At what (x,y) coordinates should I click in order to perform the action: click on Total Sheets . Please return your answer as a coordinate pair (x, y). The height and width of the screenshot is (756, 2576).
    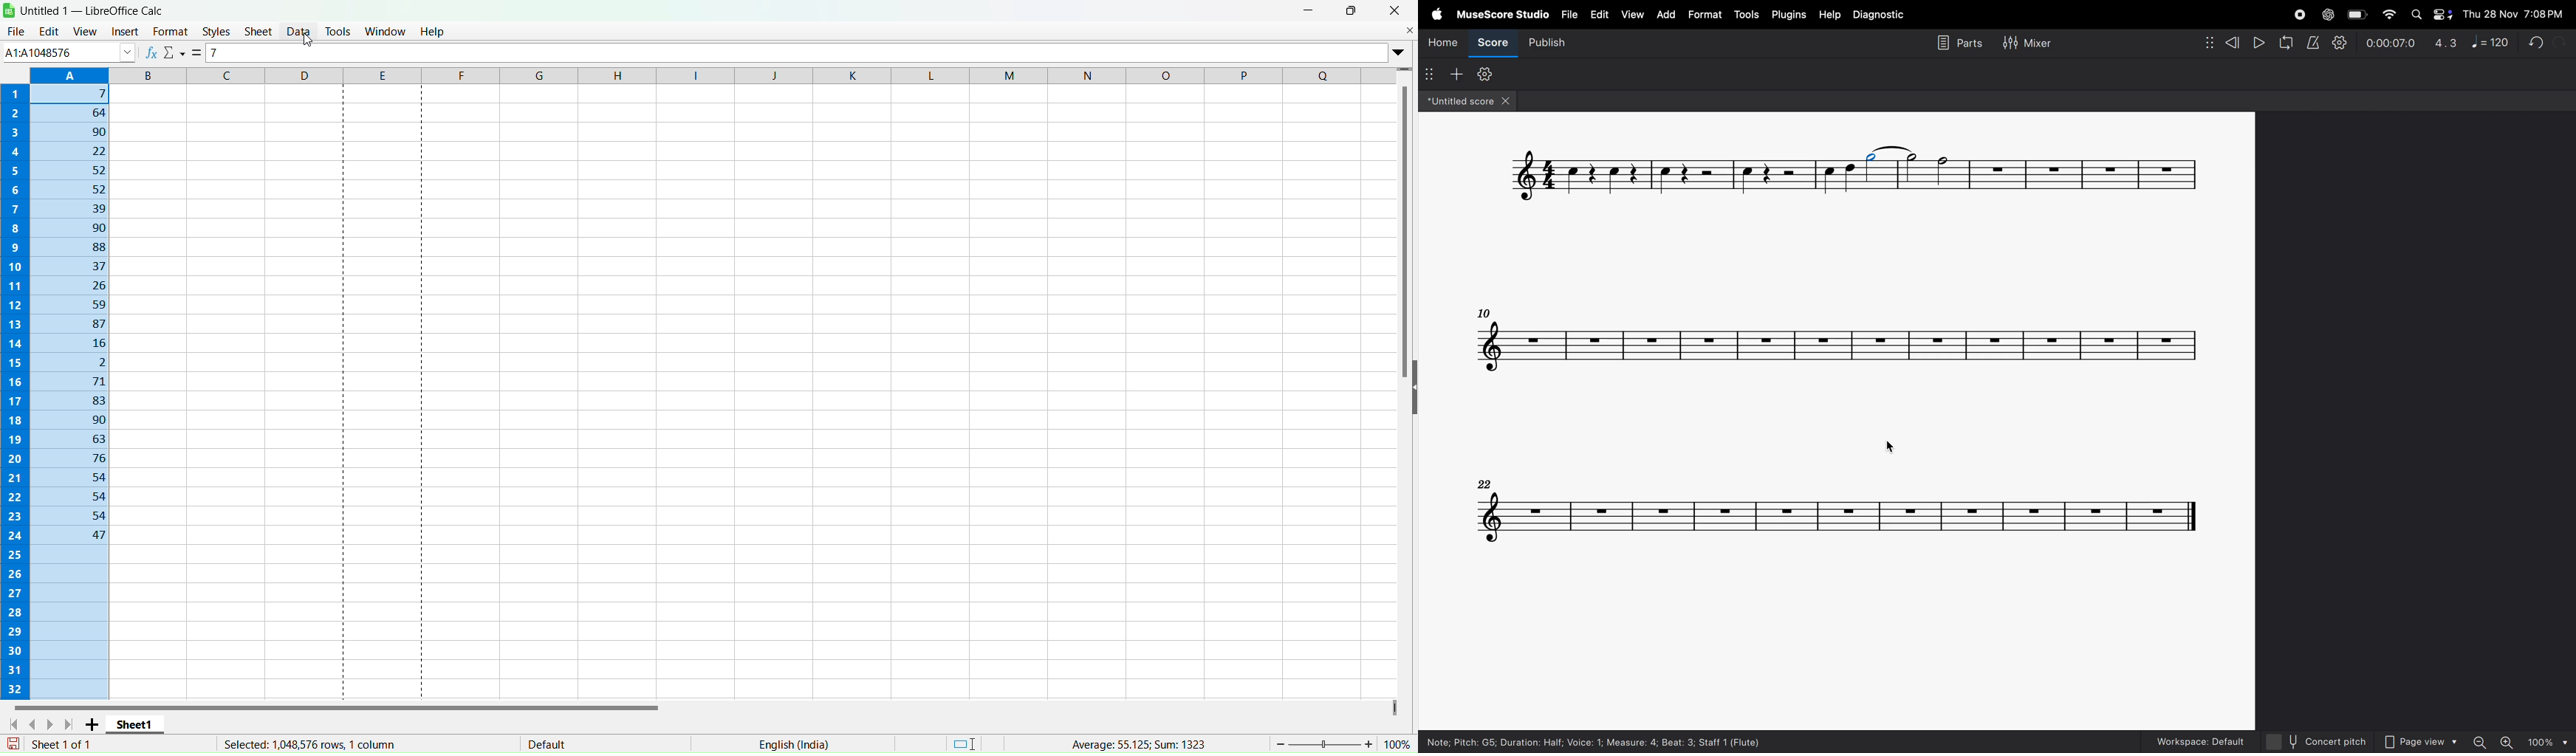
    Looking at the image, I should click on (61, 743).